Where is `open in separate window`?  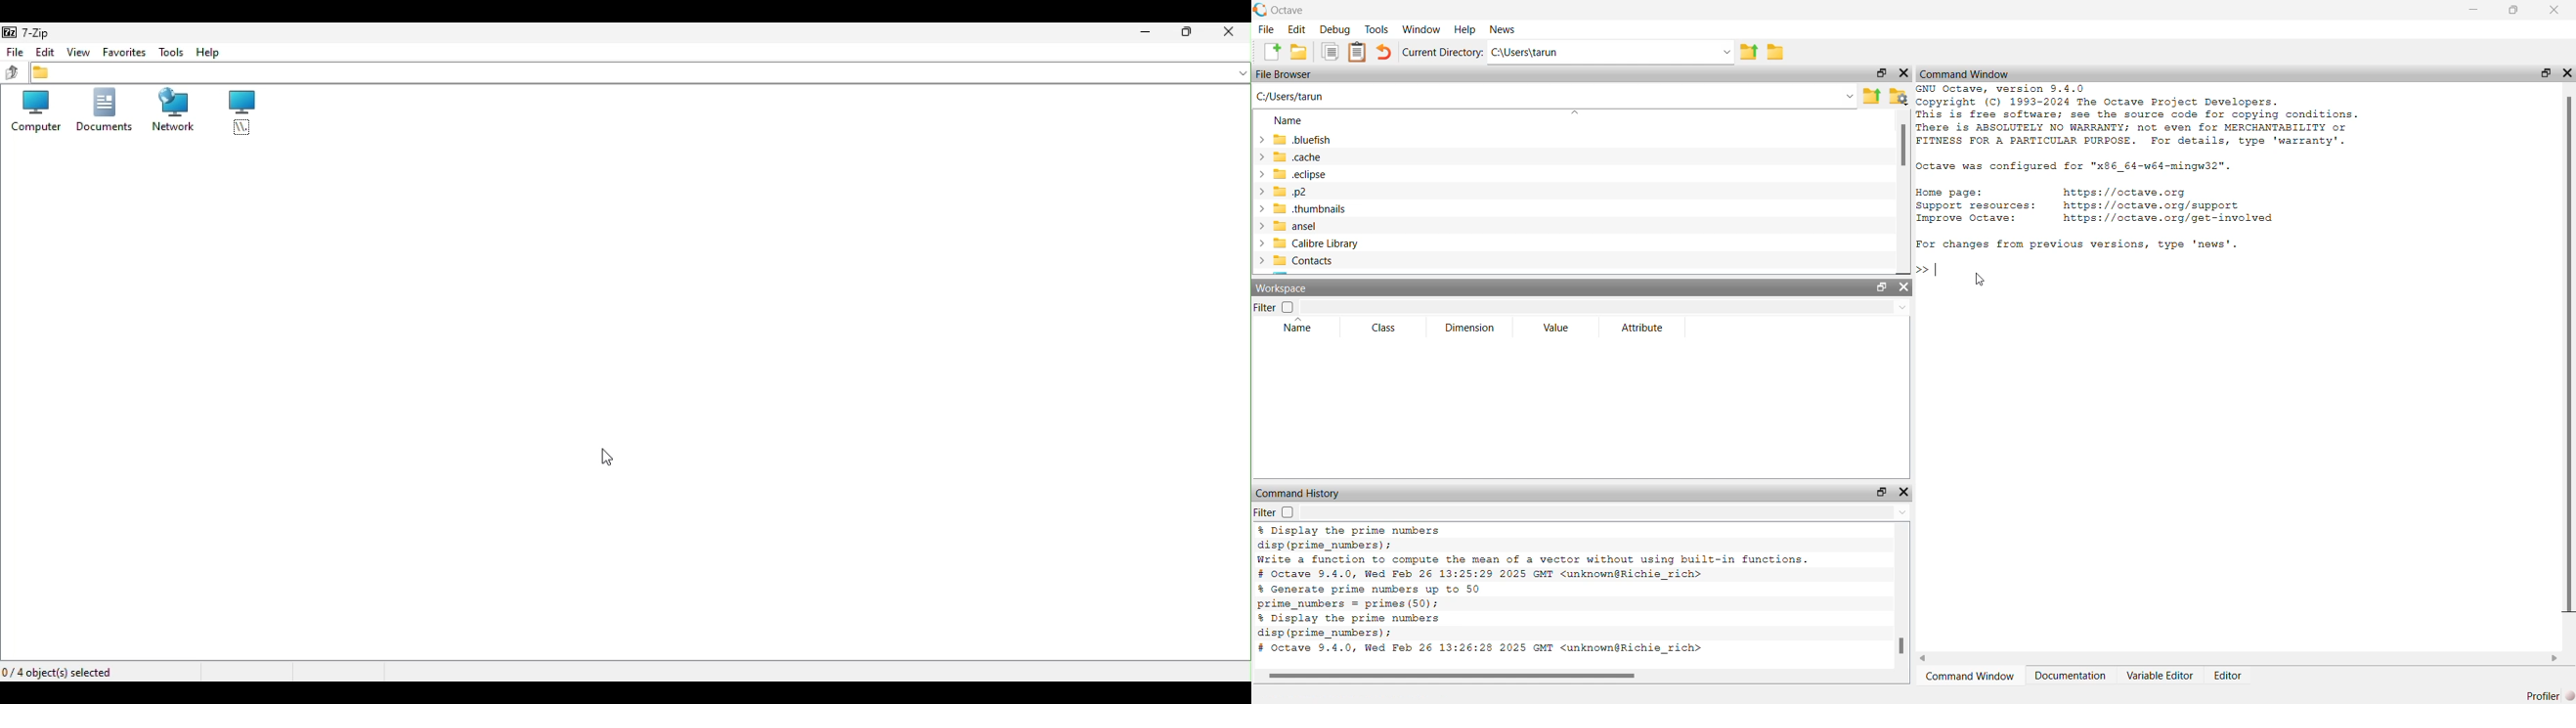
open in separate window is located at coordinates (1882, 491).